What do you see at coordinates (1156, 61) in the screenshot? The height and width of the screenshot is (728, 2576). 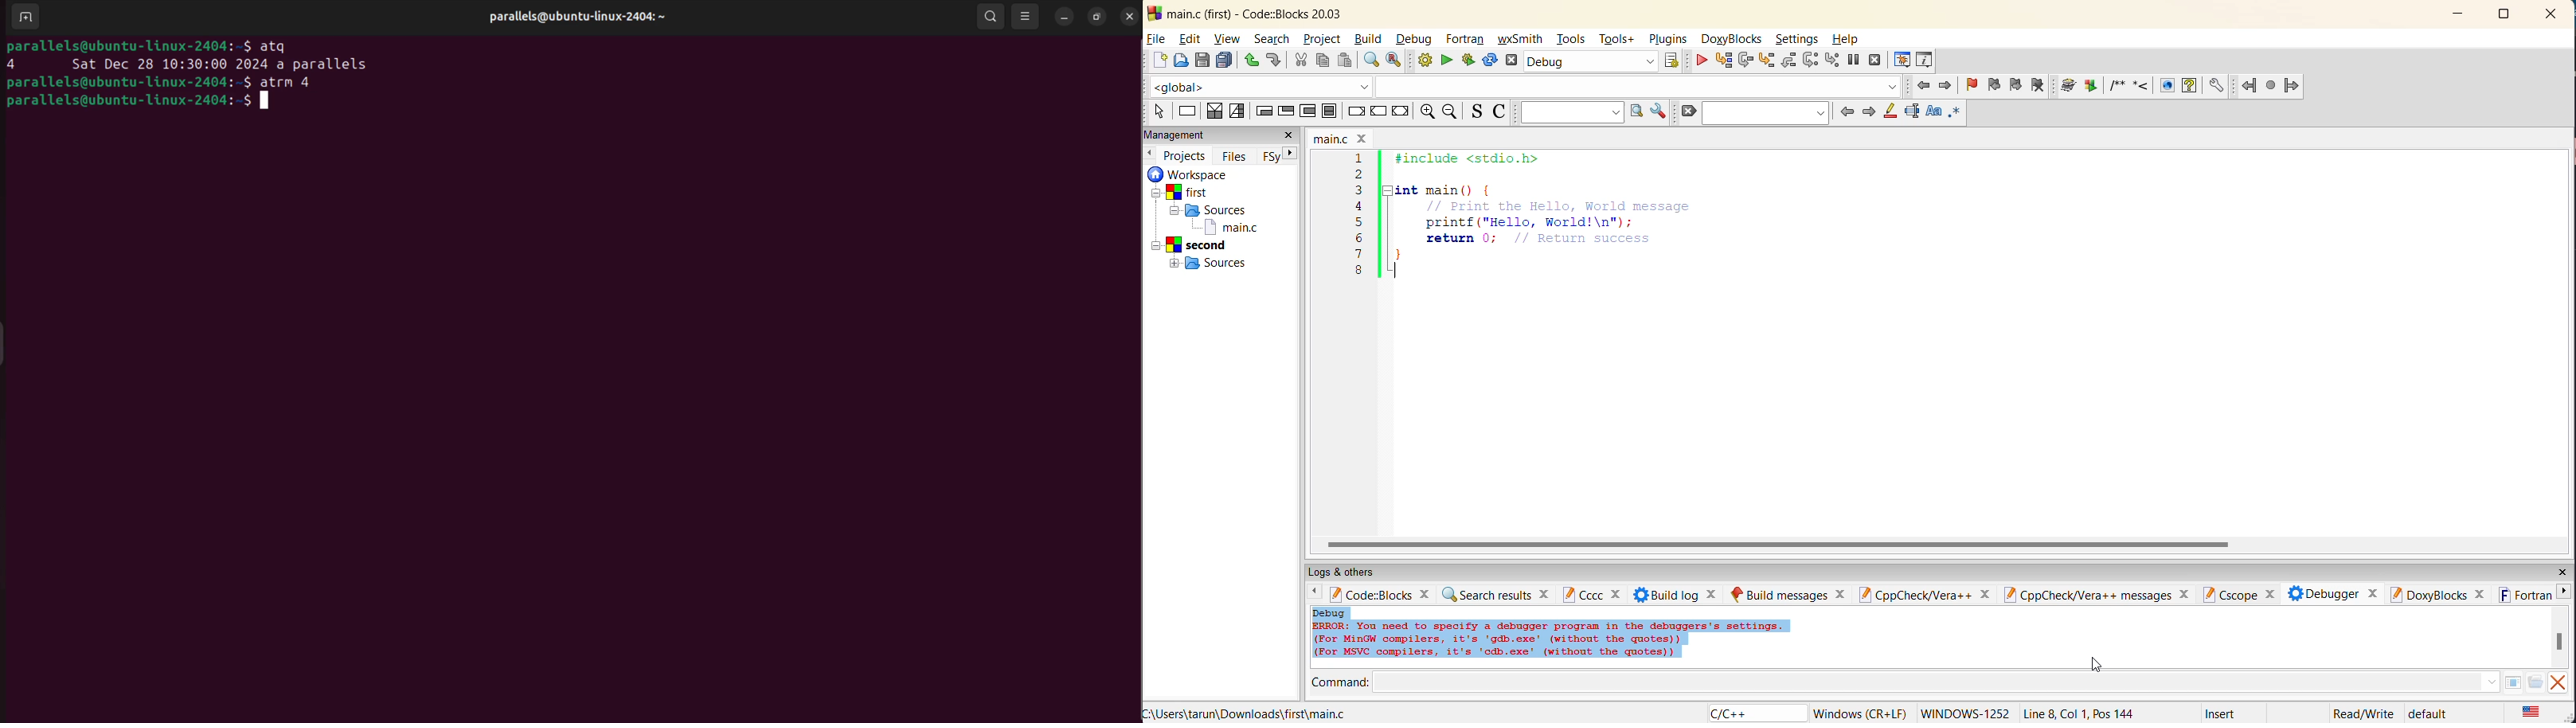 I see `new` at bounding box center [1156, 61].